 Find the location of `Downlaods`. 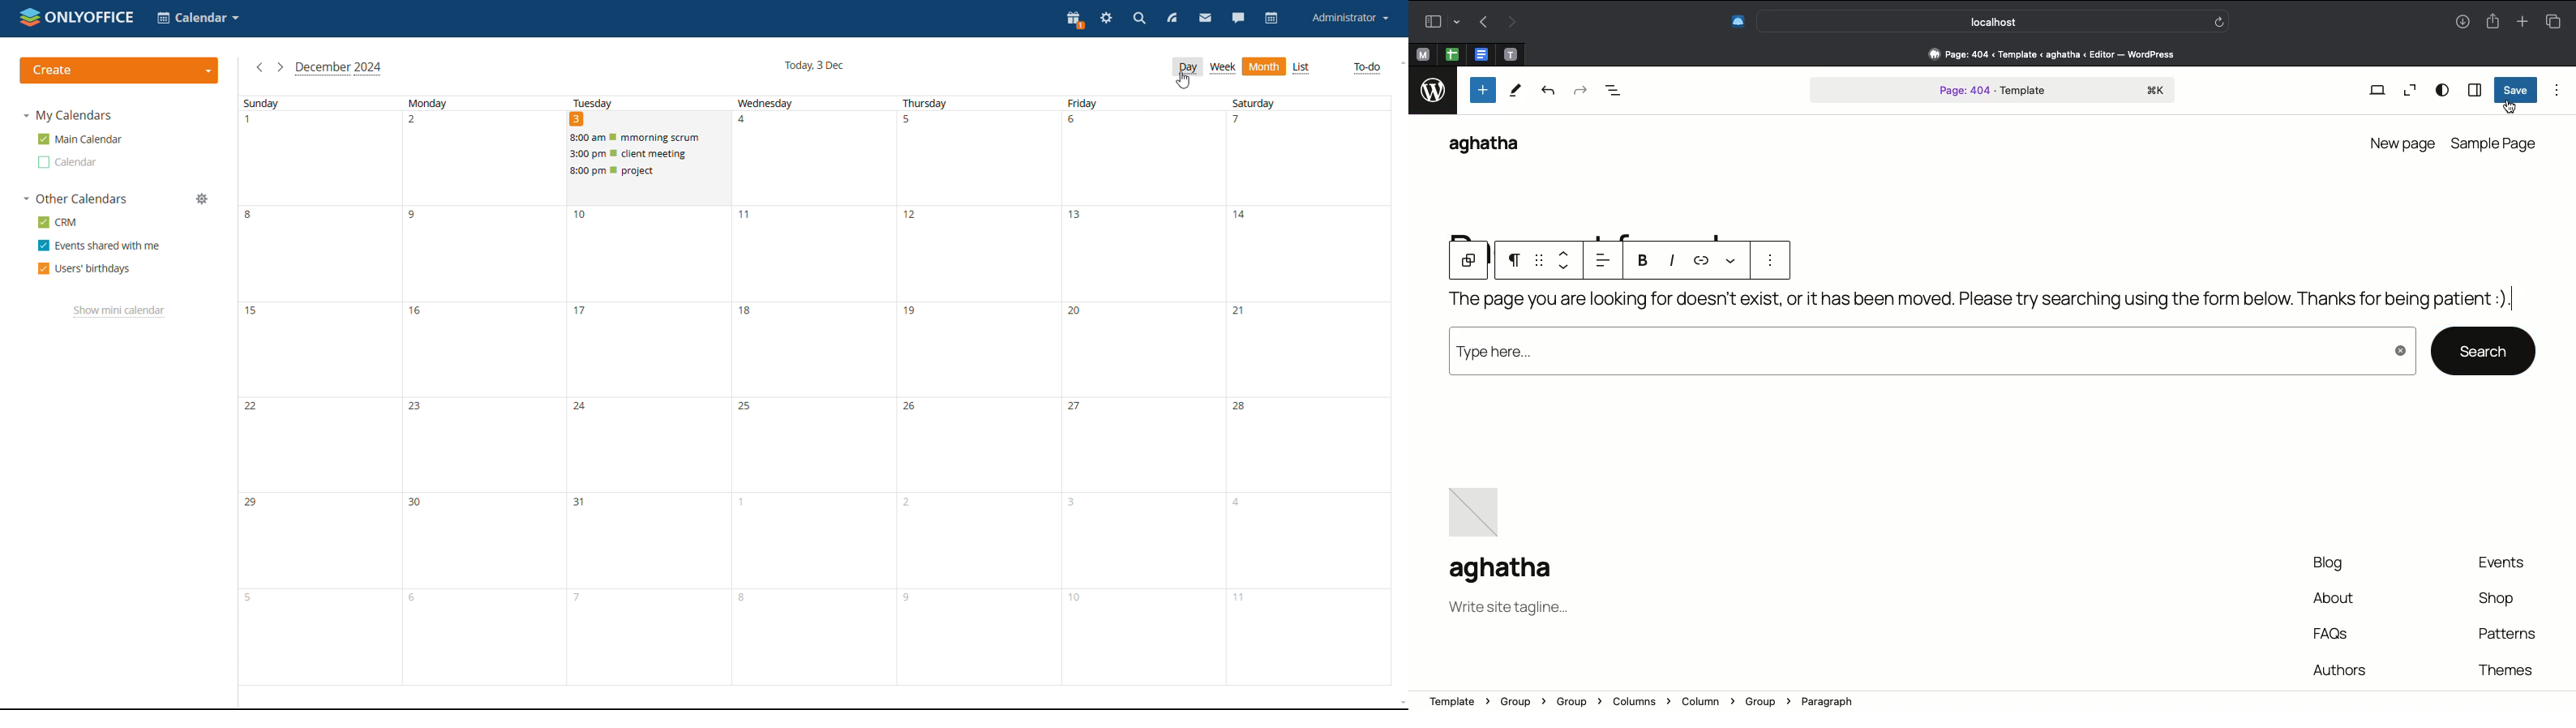

Downlaods is located at coordinates (2462, 24).